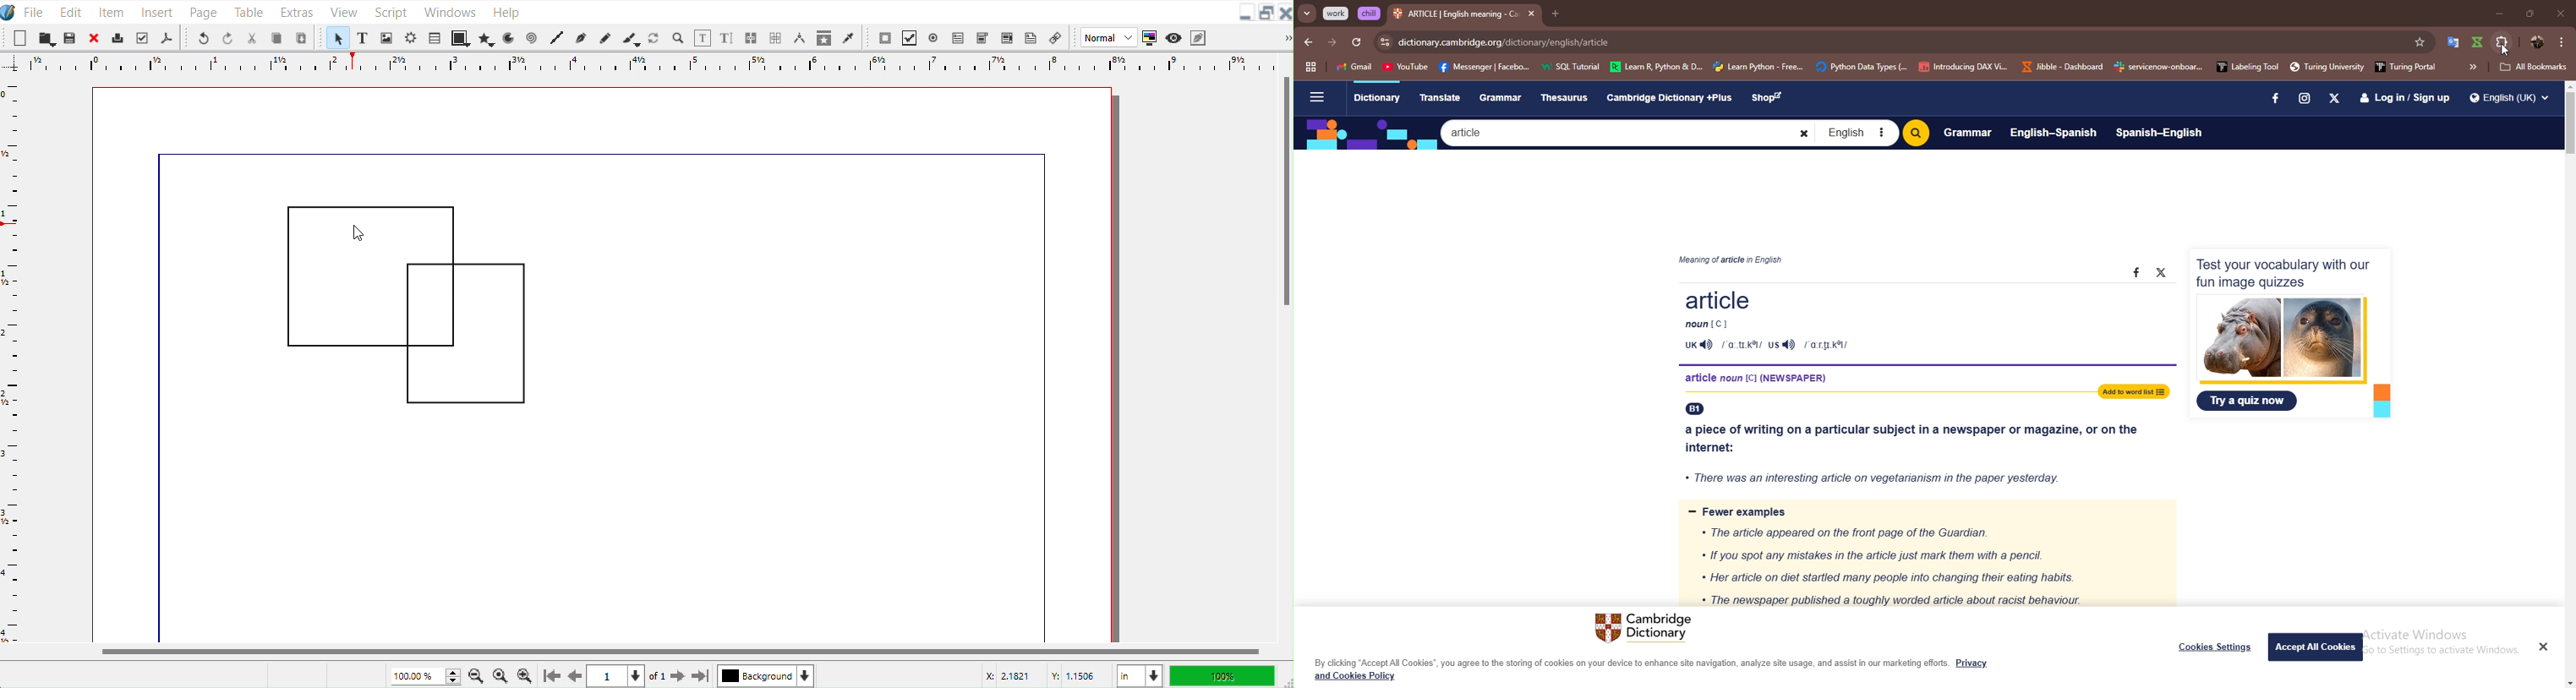 Image resolution: width=2576 pixels, height=700 pixels. What do you see at coordinates (2478, 42) in the screenshot?
I see `extension` at bounding box center [2478, 42].